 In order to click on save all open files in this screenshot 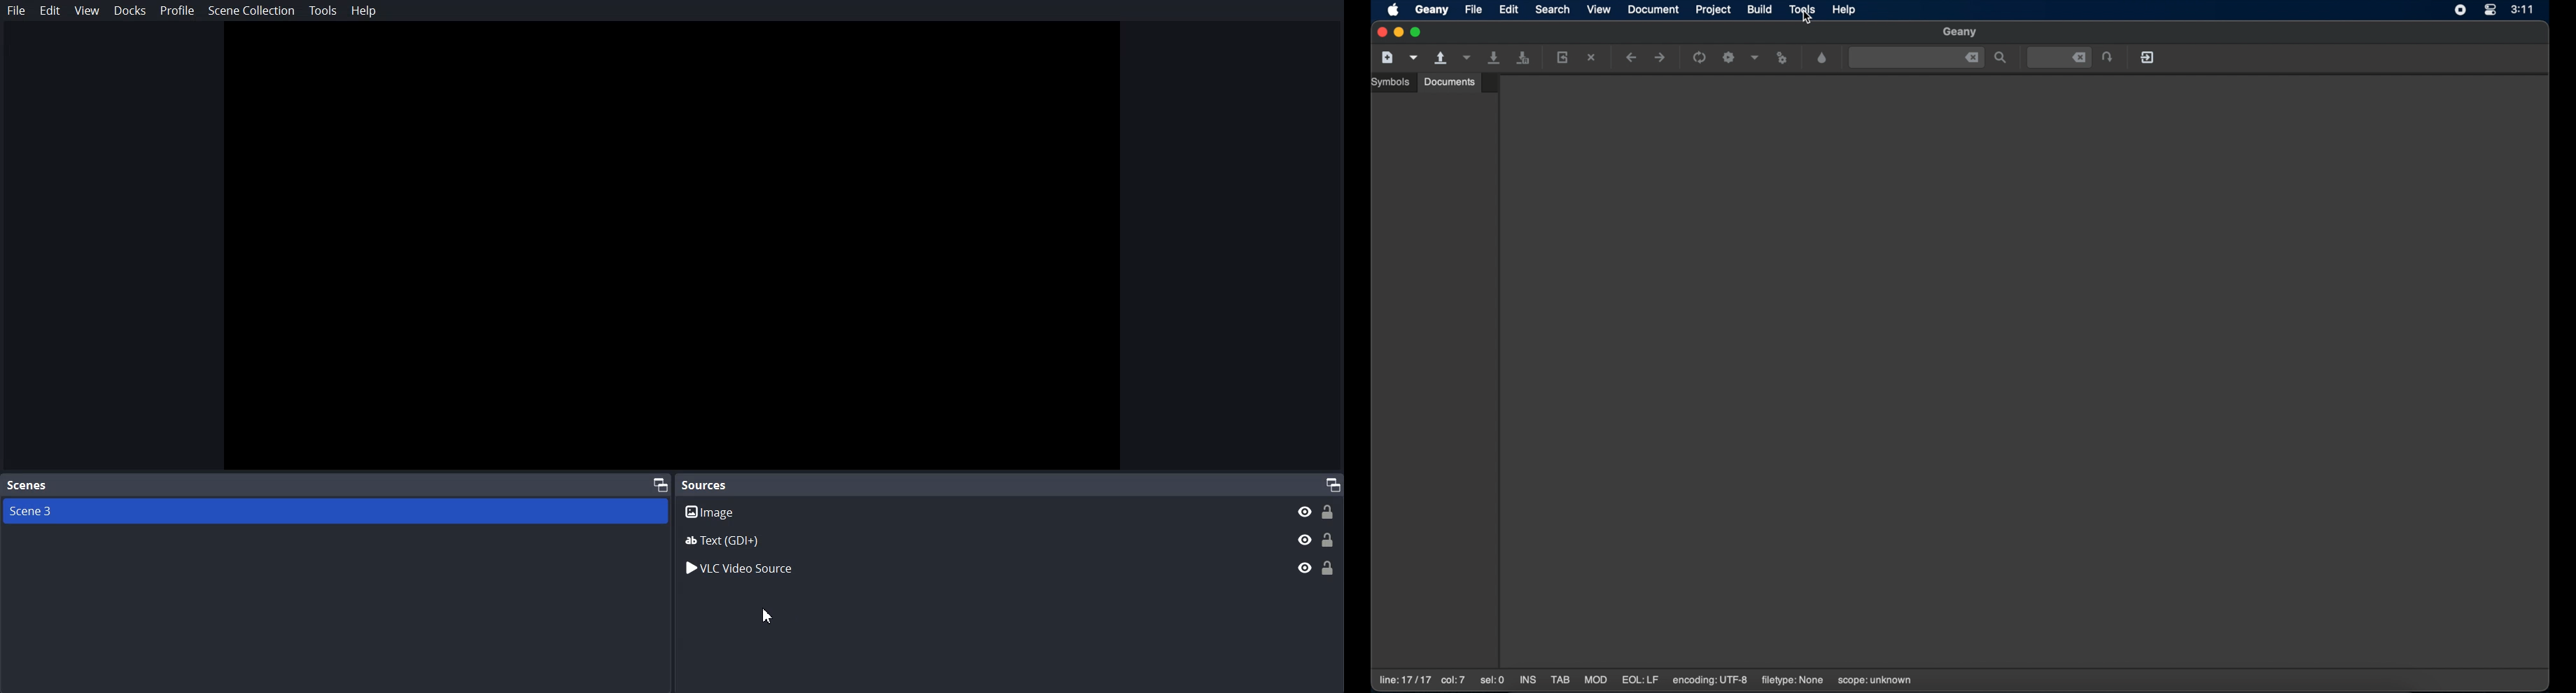, I will do `click(1523, 58)`.